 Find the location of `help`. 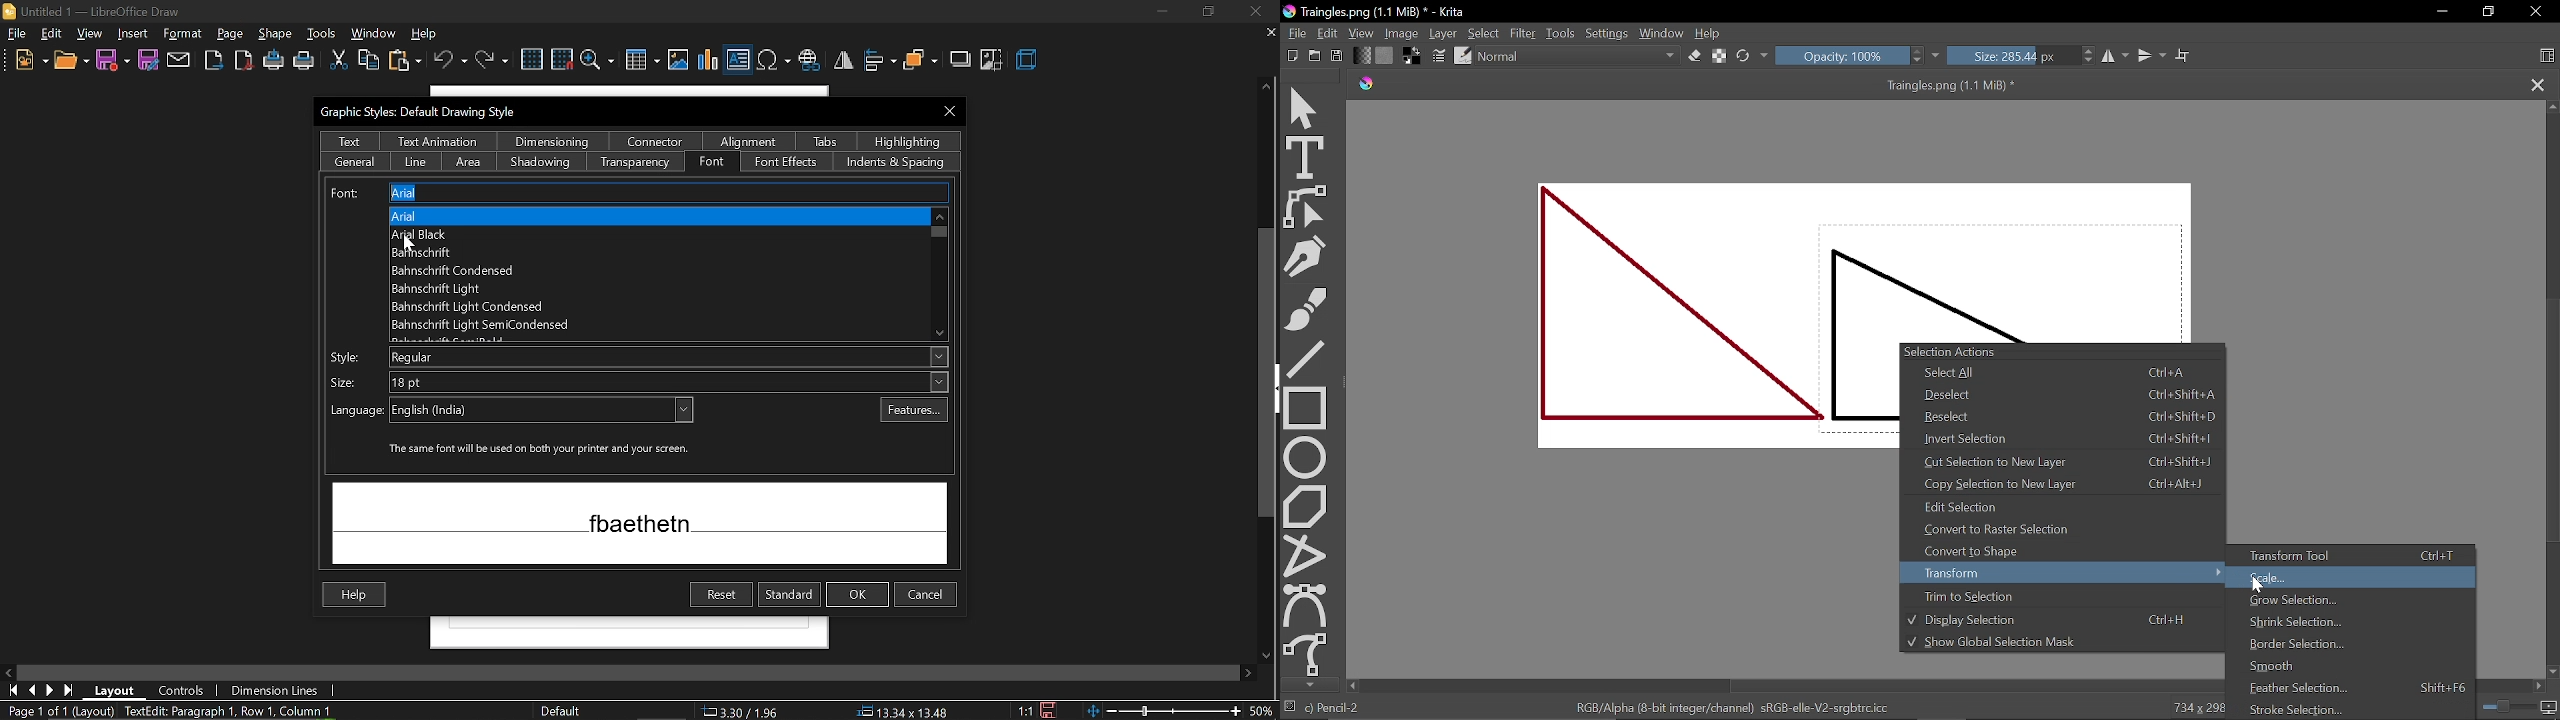

help is located at coordinates (431, 33).